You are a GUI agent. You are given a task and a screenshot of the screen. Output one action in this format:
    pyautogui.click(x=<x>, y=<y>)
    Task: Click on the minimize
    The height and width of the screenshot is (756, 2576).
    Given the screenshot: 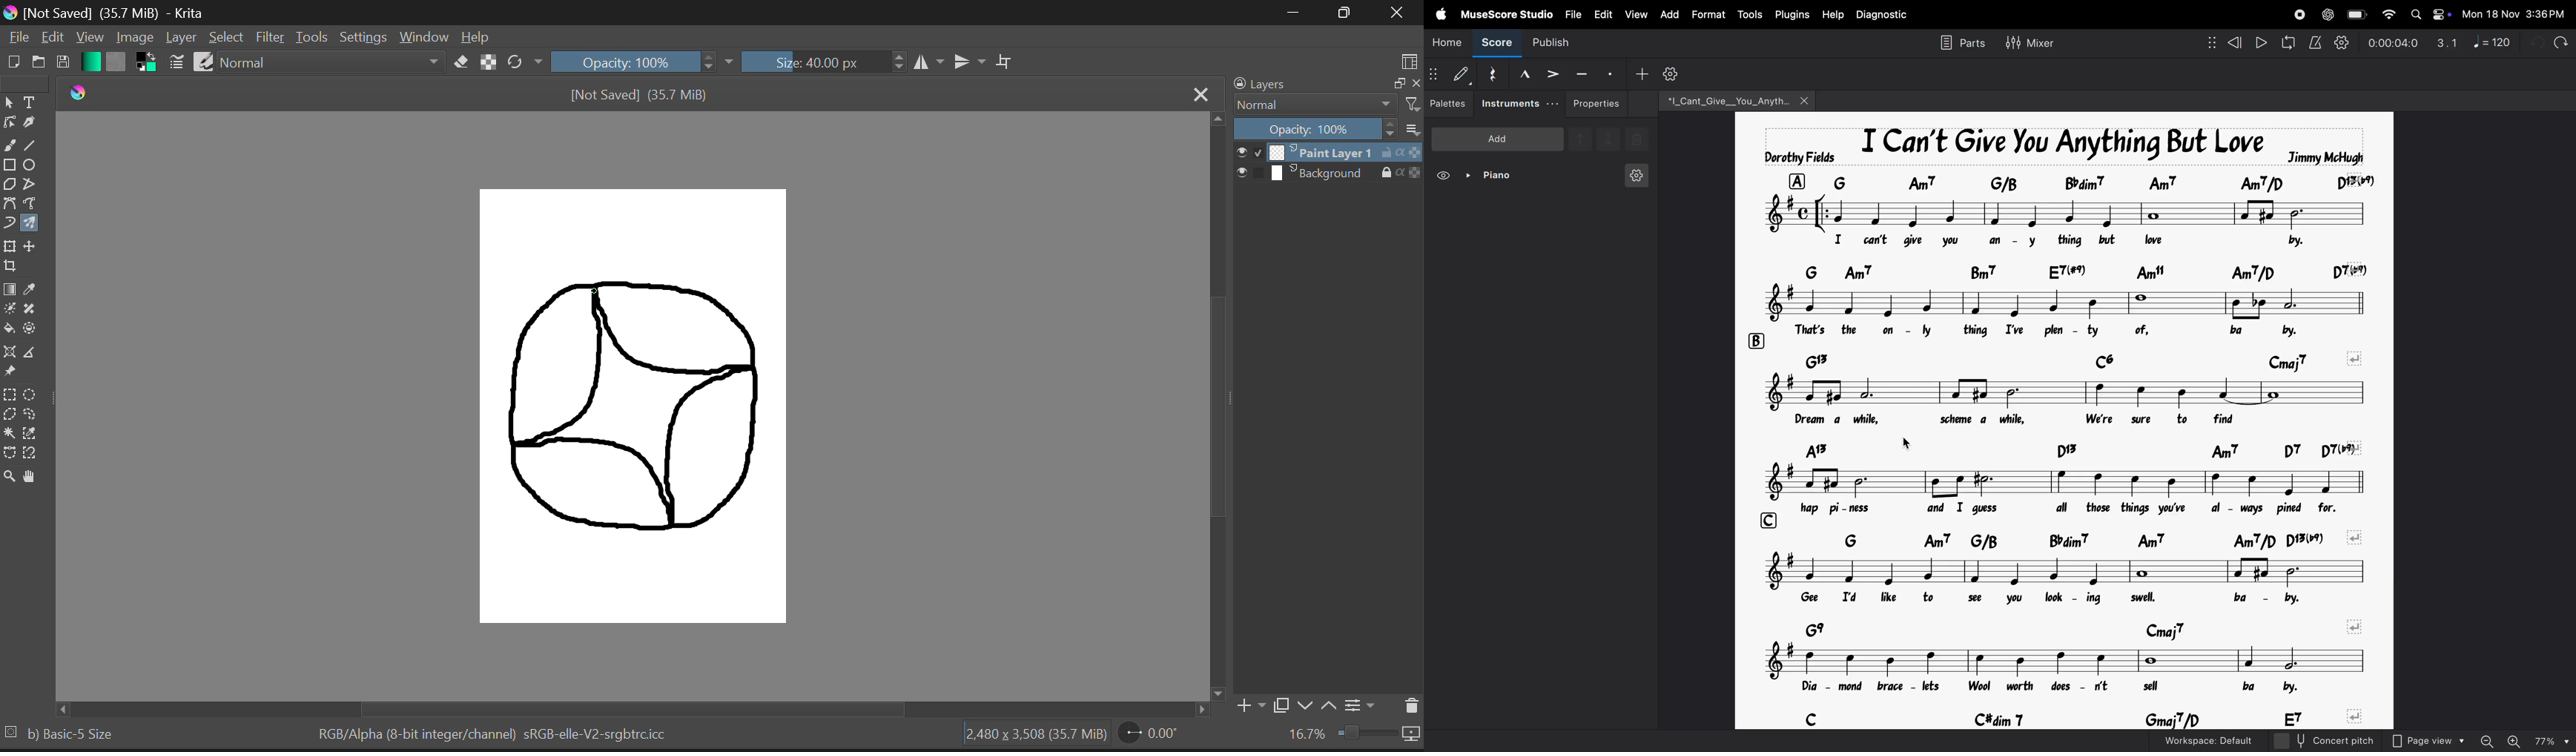 What is the action you would take?
    pyautogui.click(x=1397, y=82)
    